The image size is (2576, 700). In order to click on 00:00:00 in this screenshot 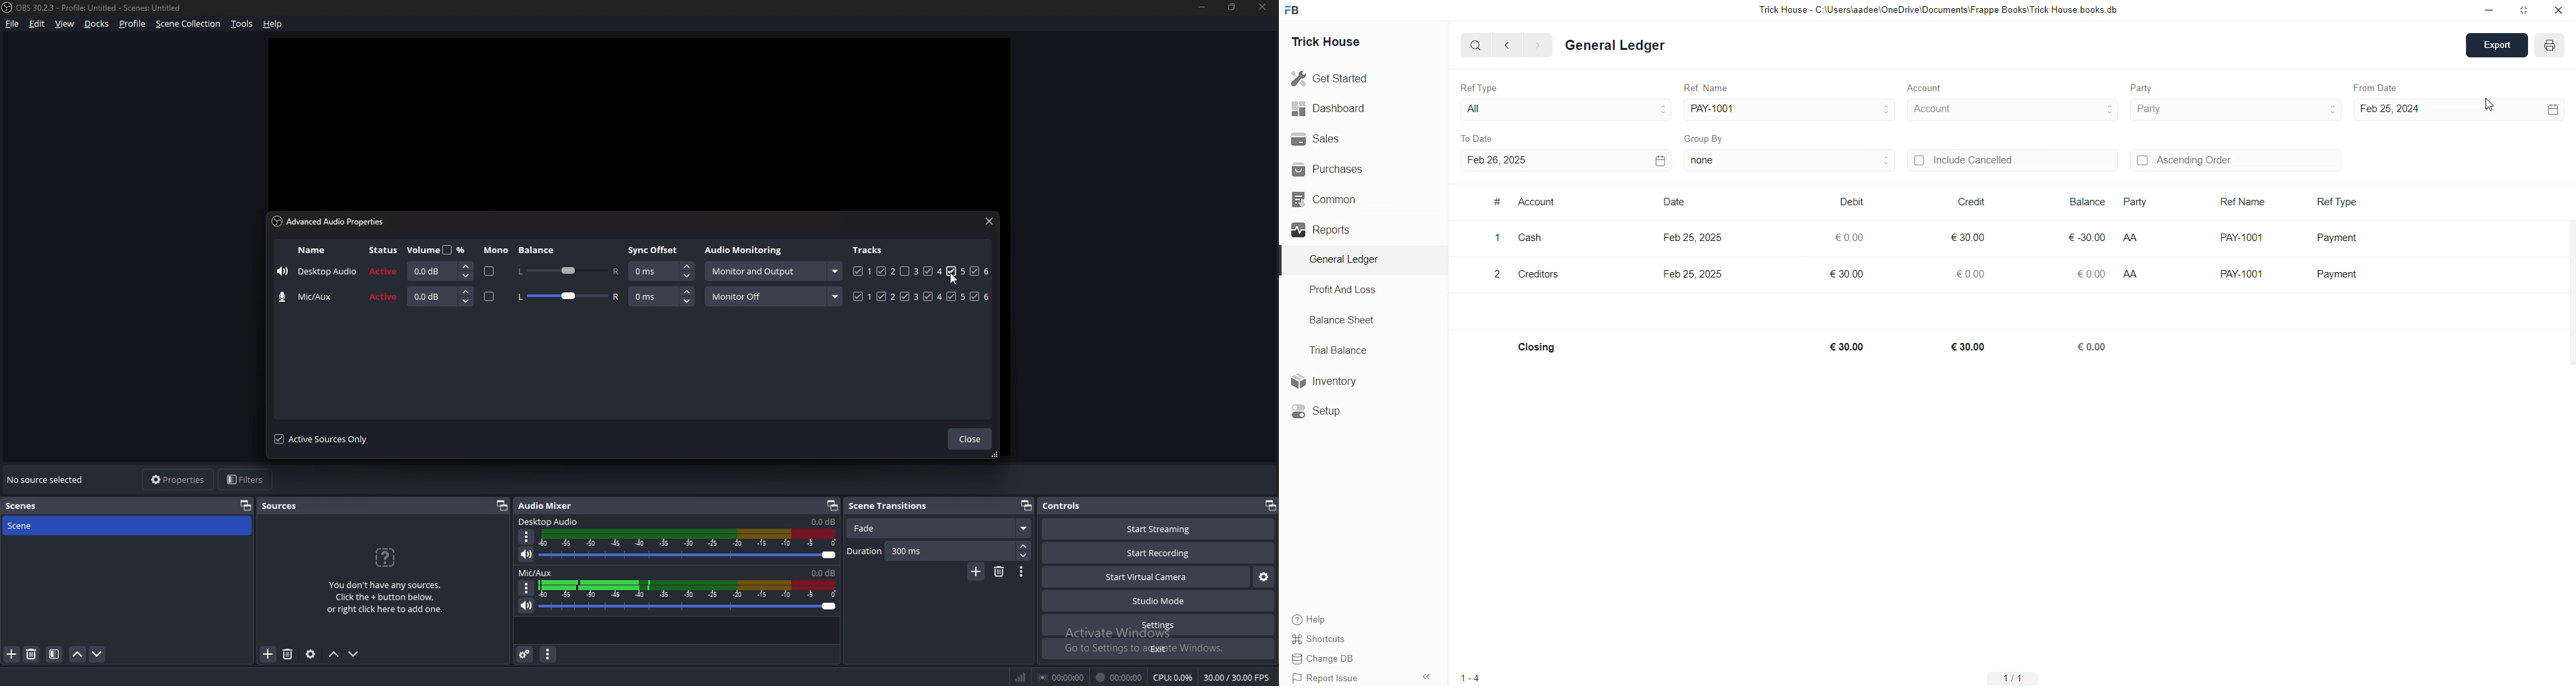, I will do `click(1120, 678)`.